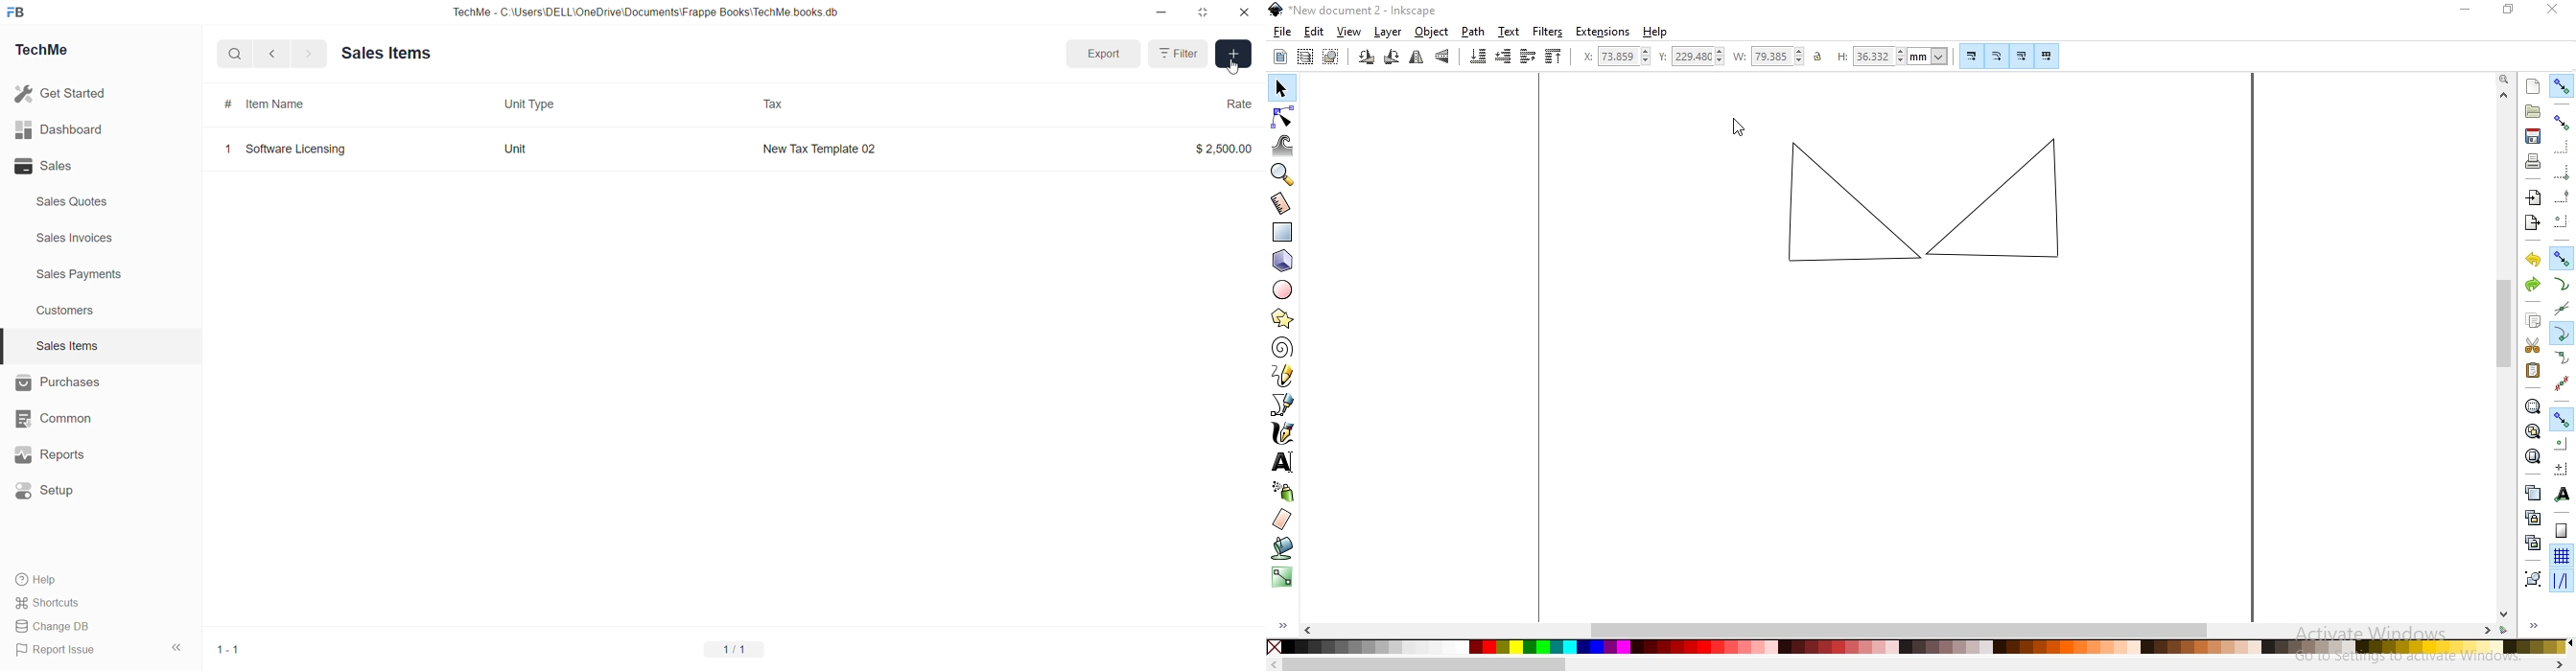  I want to click on Purchases, so click(59, 383).